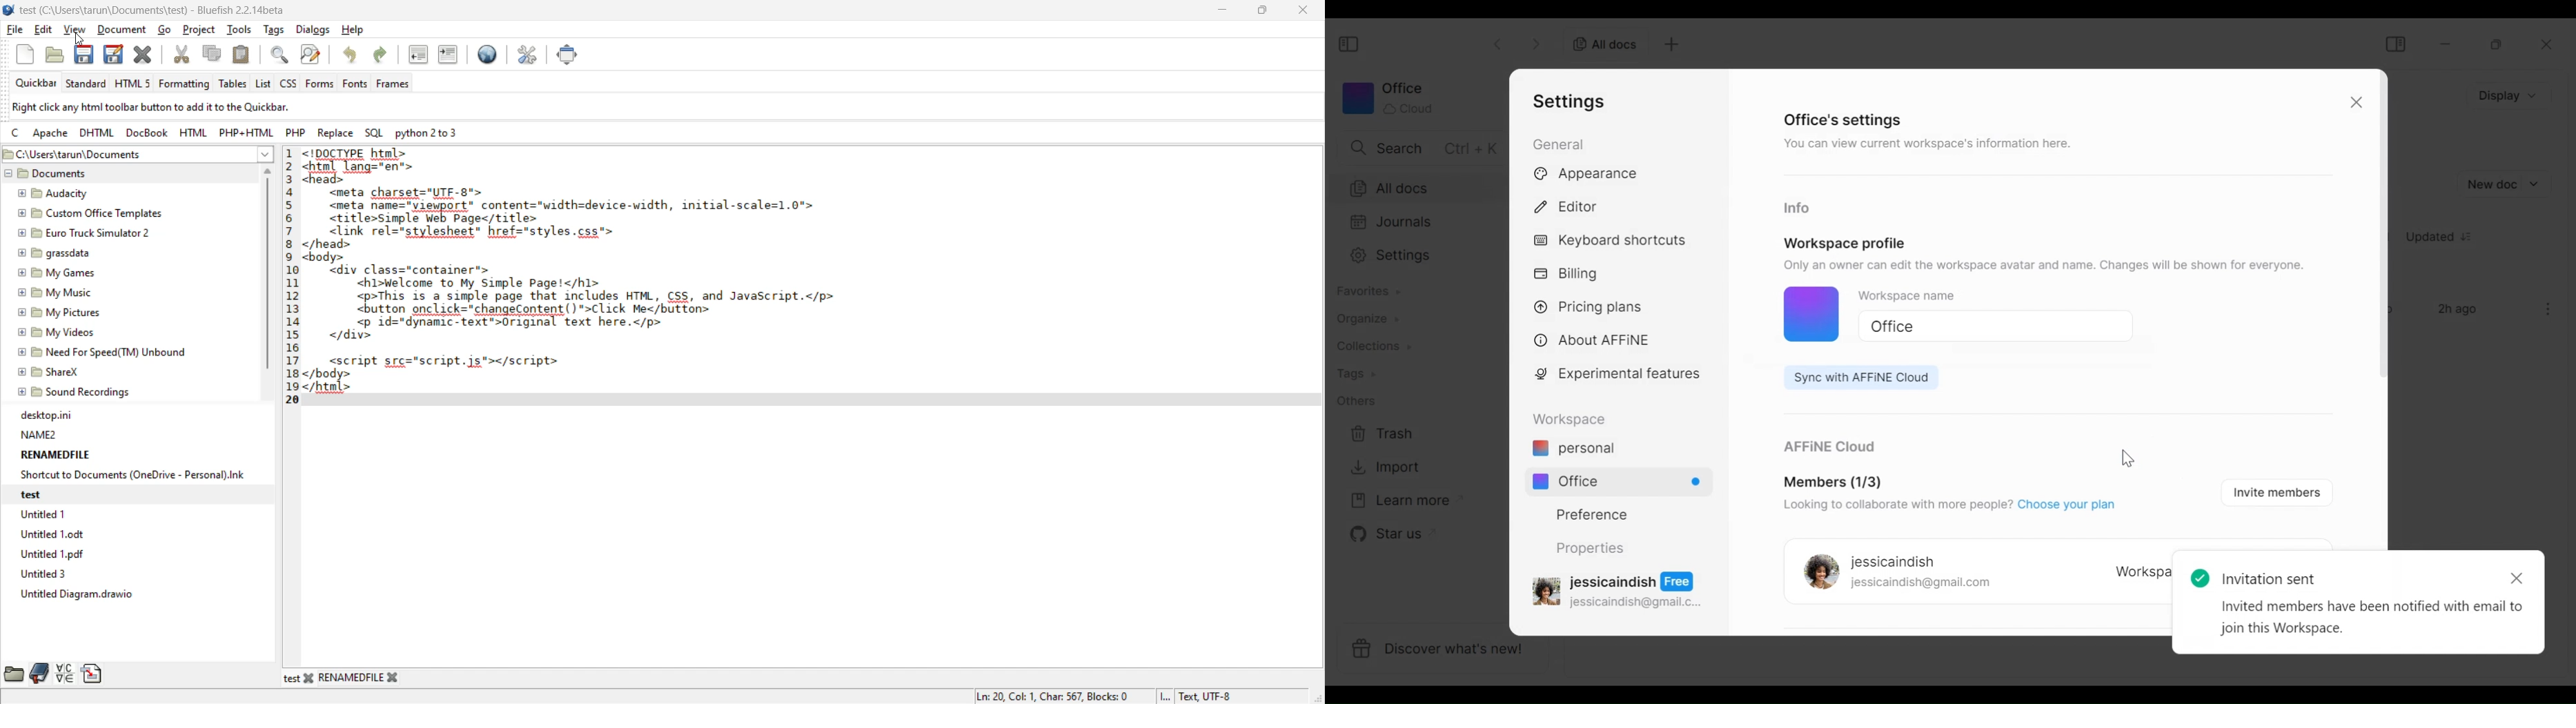 The image size is (2576, 728). I want to click on Star us, so click(1384, 534).